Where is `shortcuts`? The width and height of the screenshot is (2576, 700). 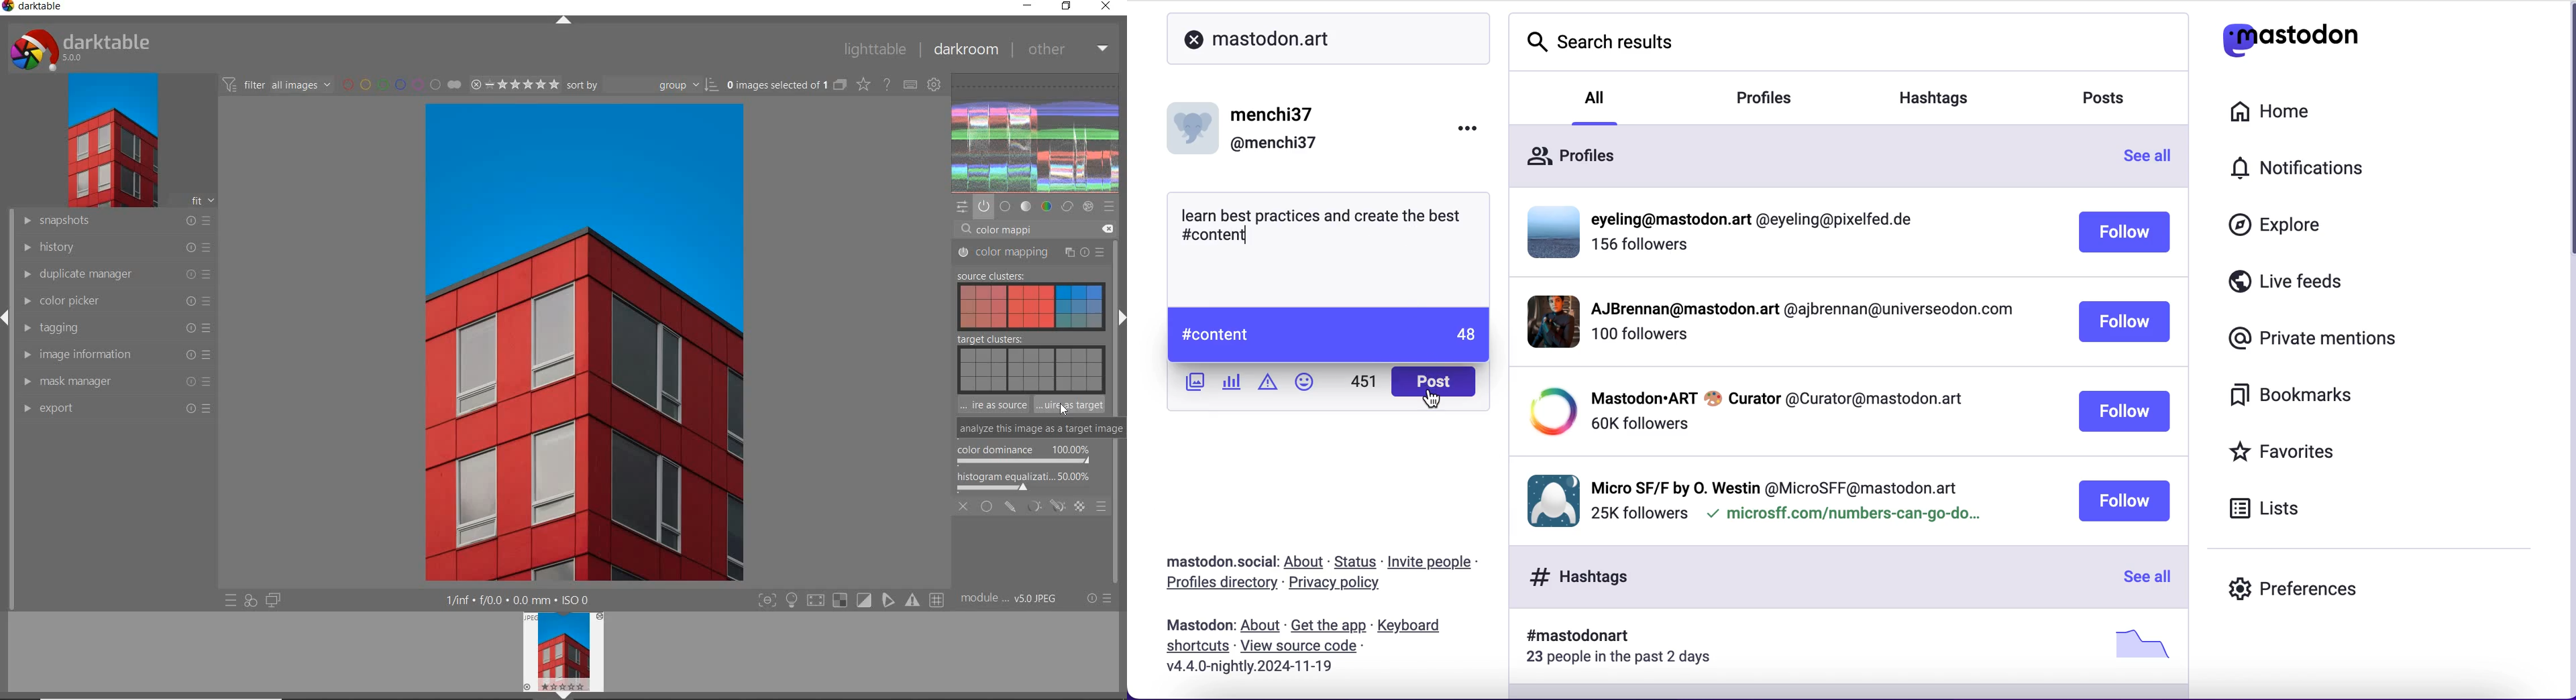
shortcuts is located at coordinates (1194, 648).